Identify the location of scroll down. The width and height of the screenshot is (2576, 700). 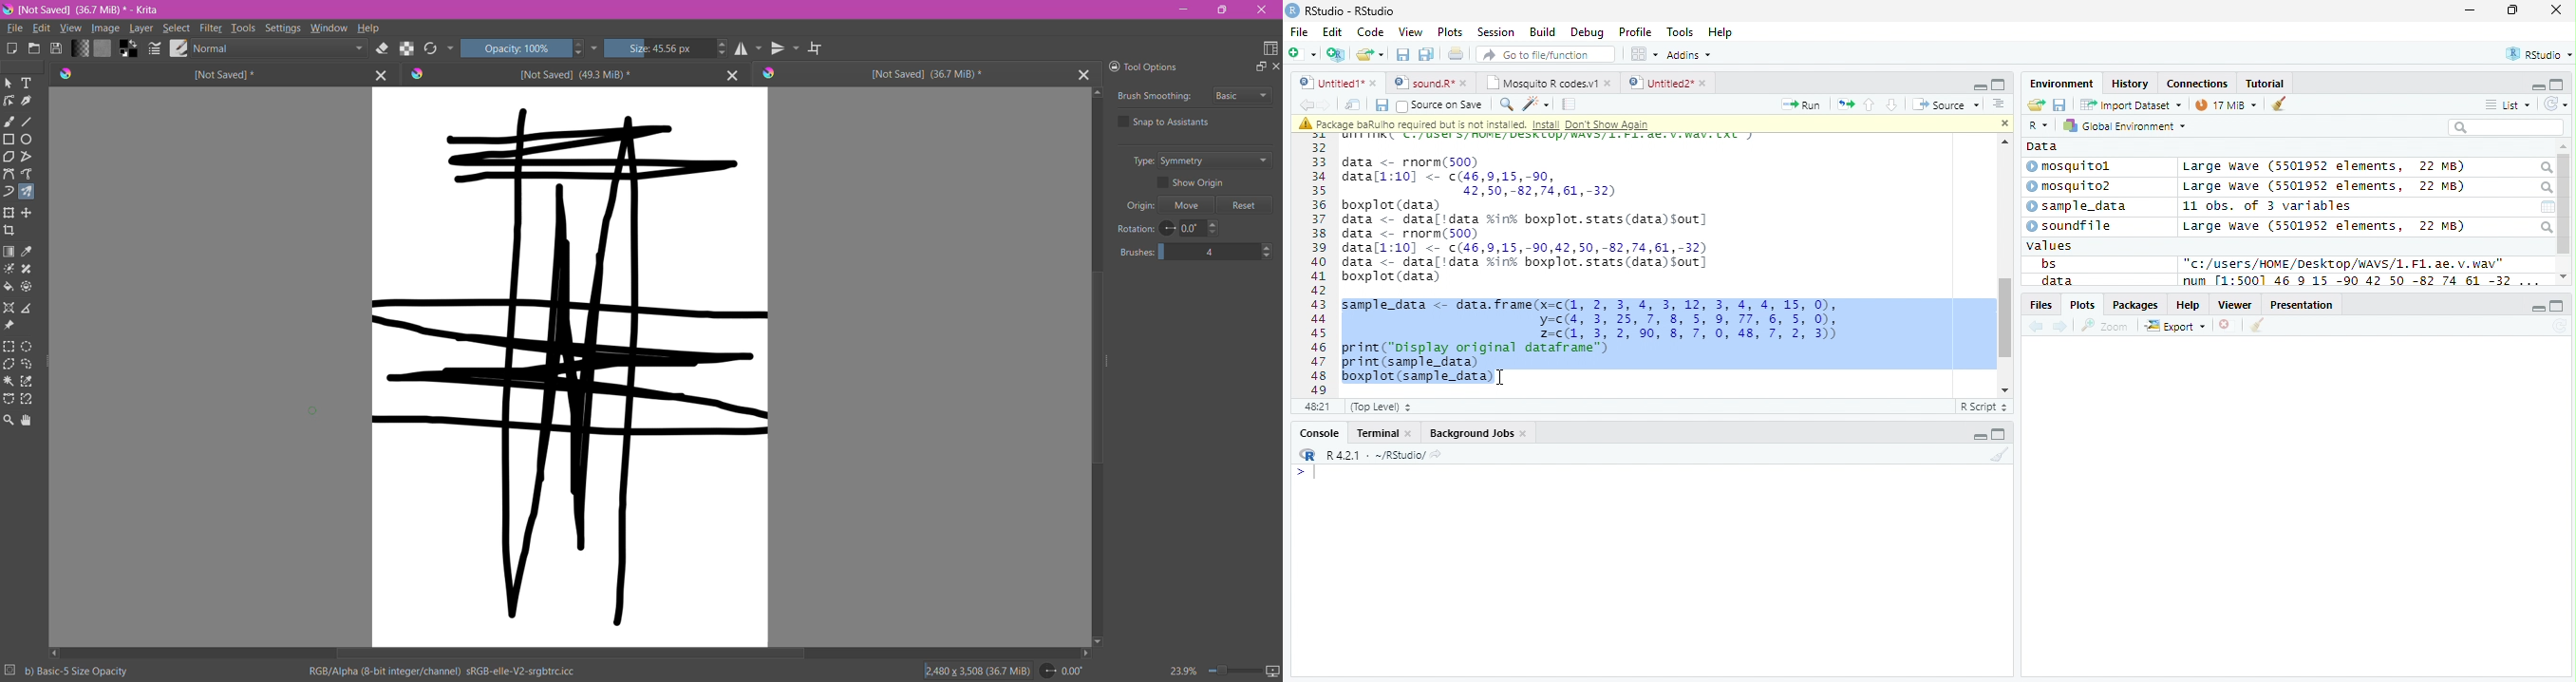
(2001, 389).